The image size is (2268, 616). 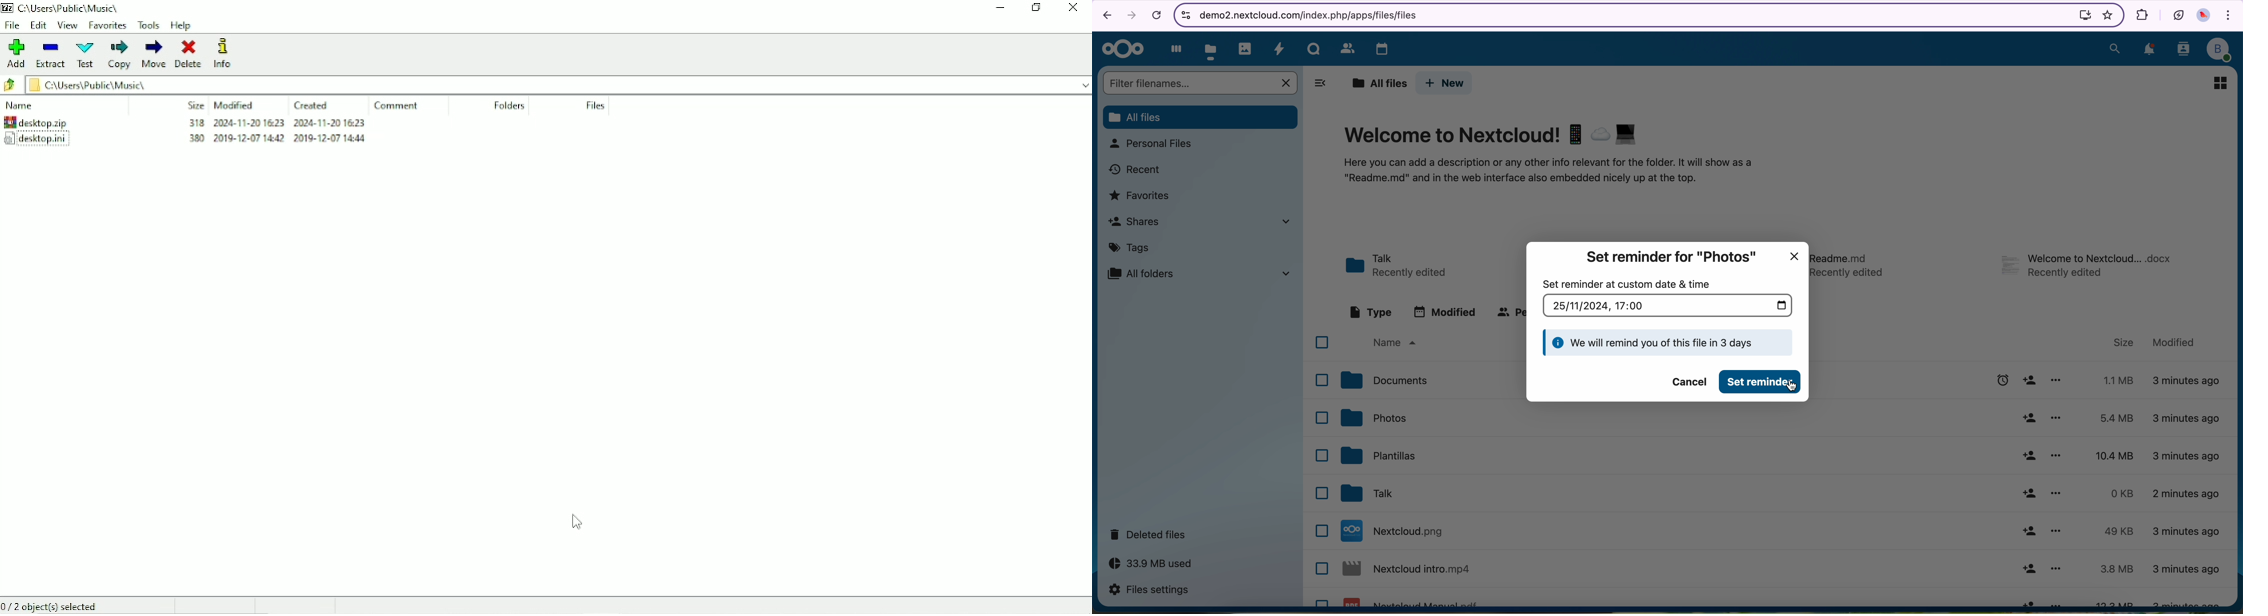 I want to click on tags, so click(x=1129, y=249).